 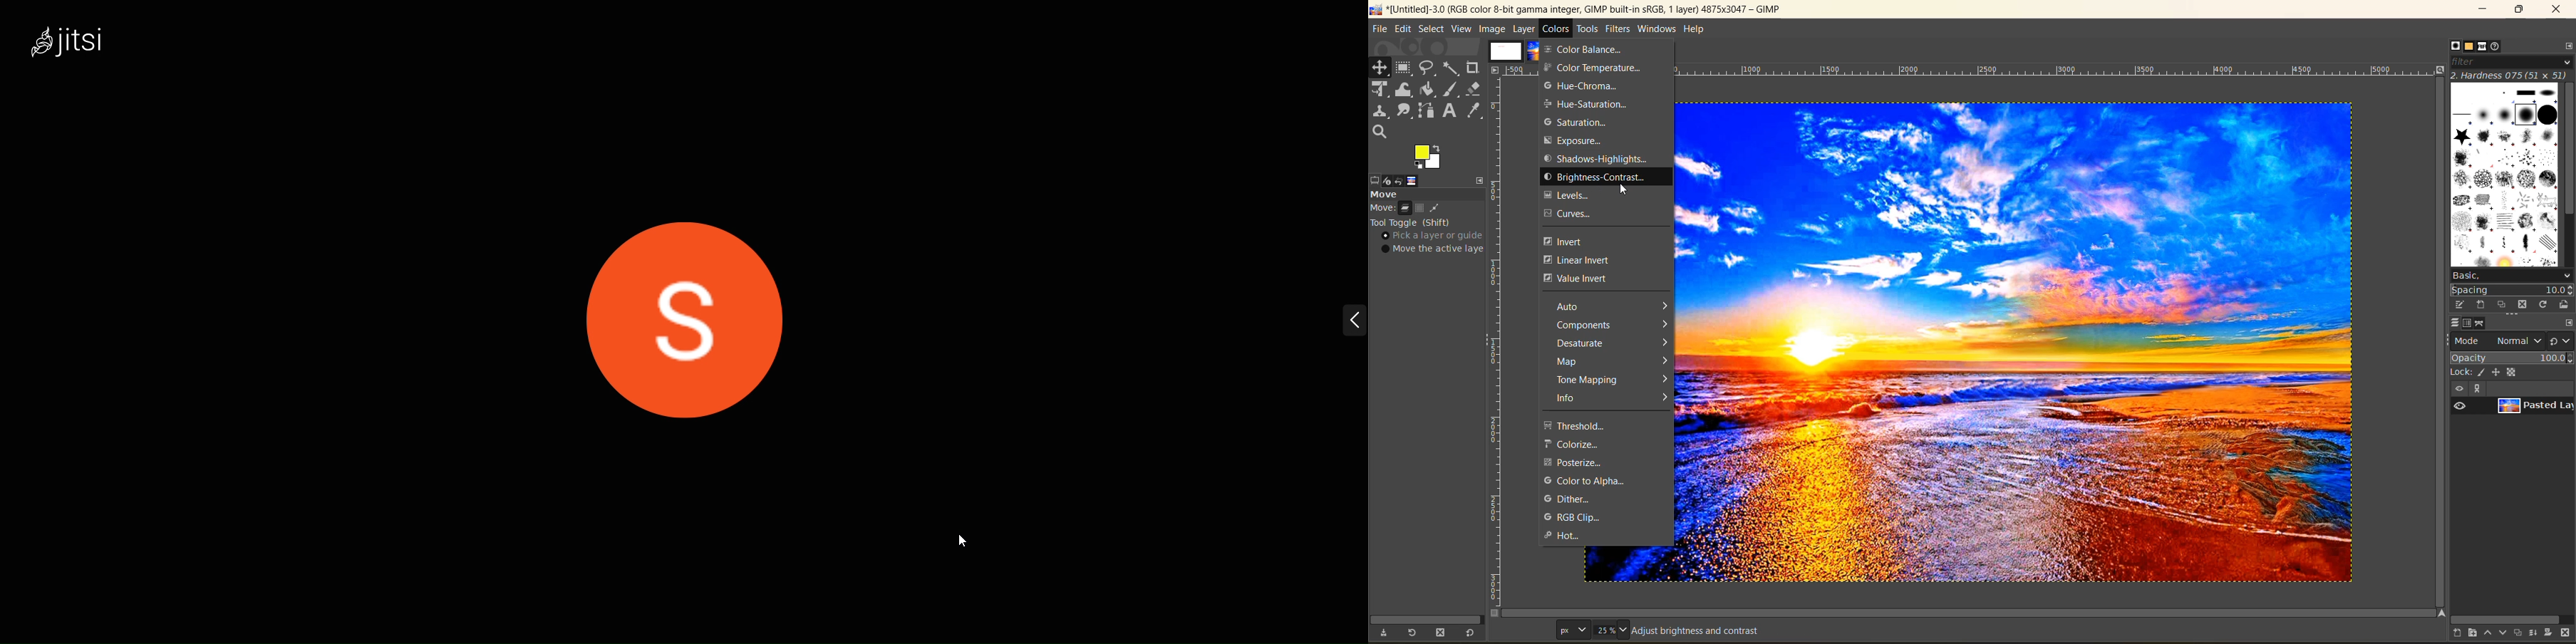 I want to click on paths, so click(x=2481, y=324).